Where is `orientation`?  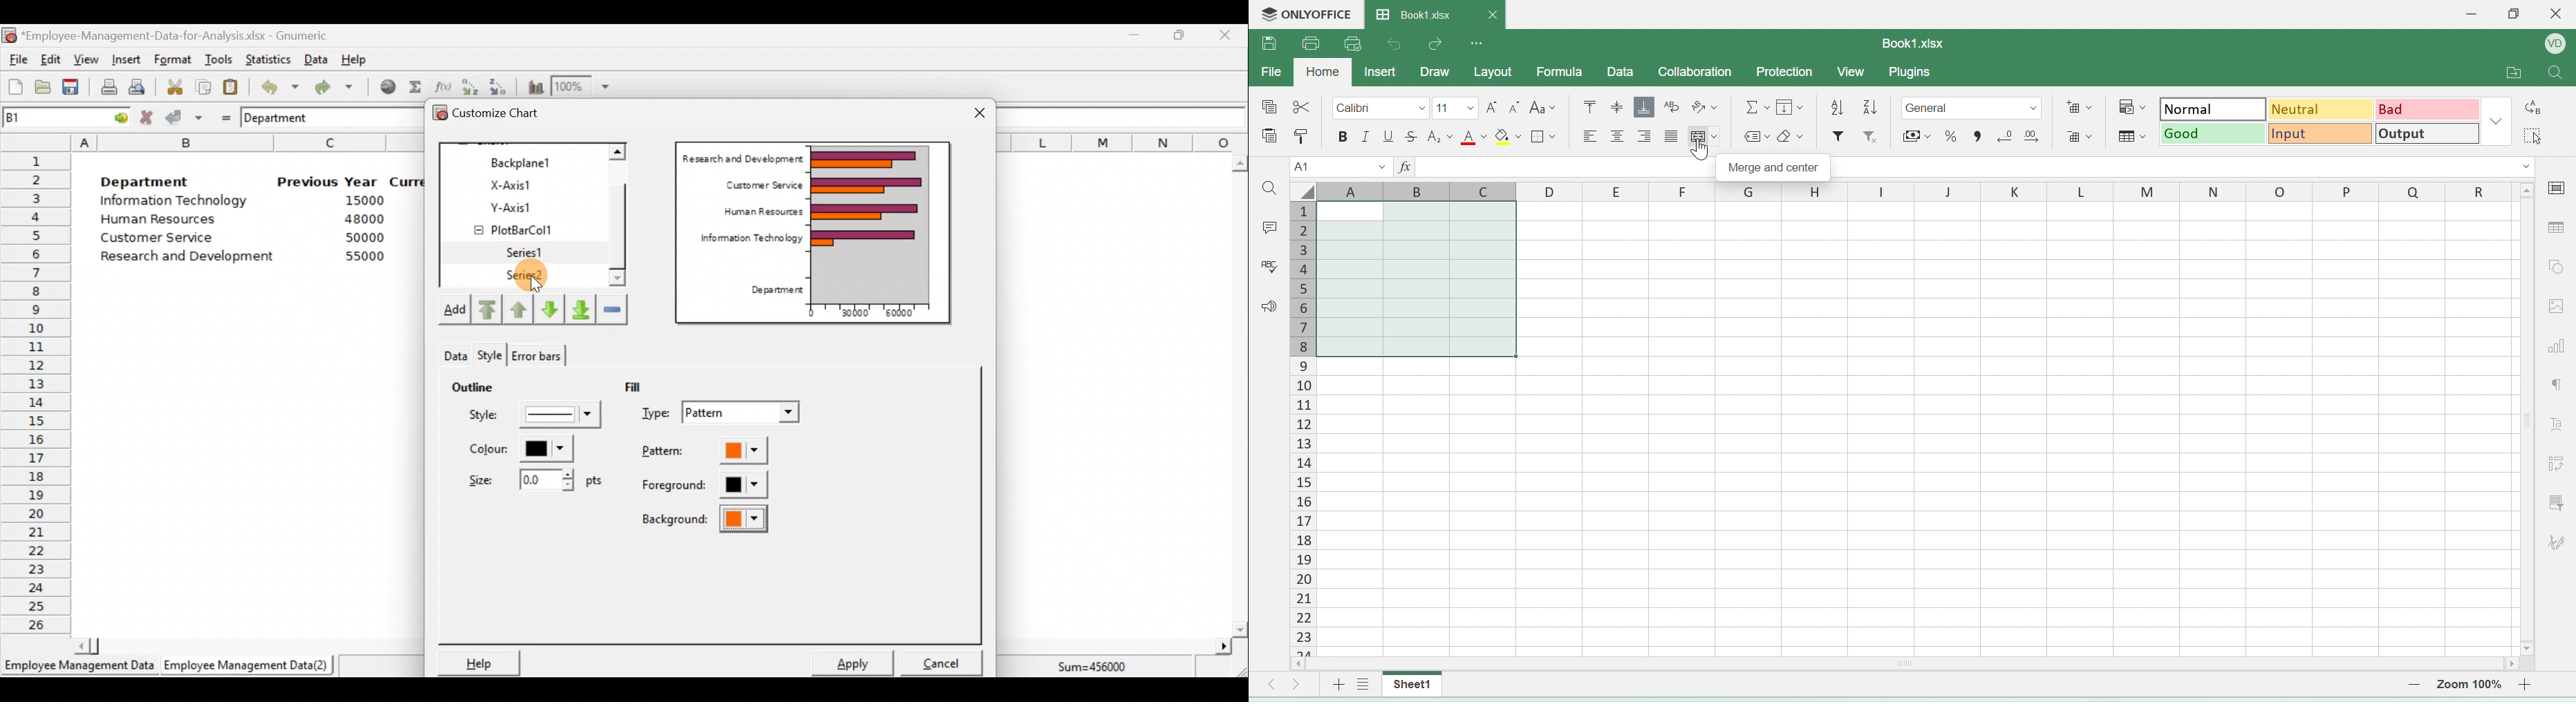
orientation is located at coordinates (1705, 107).